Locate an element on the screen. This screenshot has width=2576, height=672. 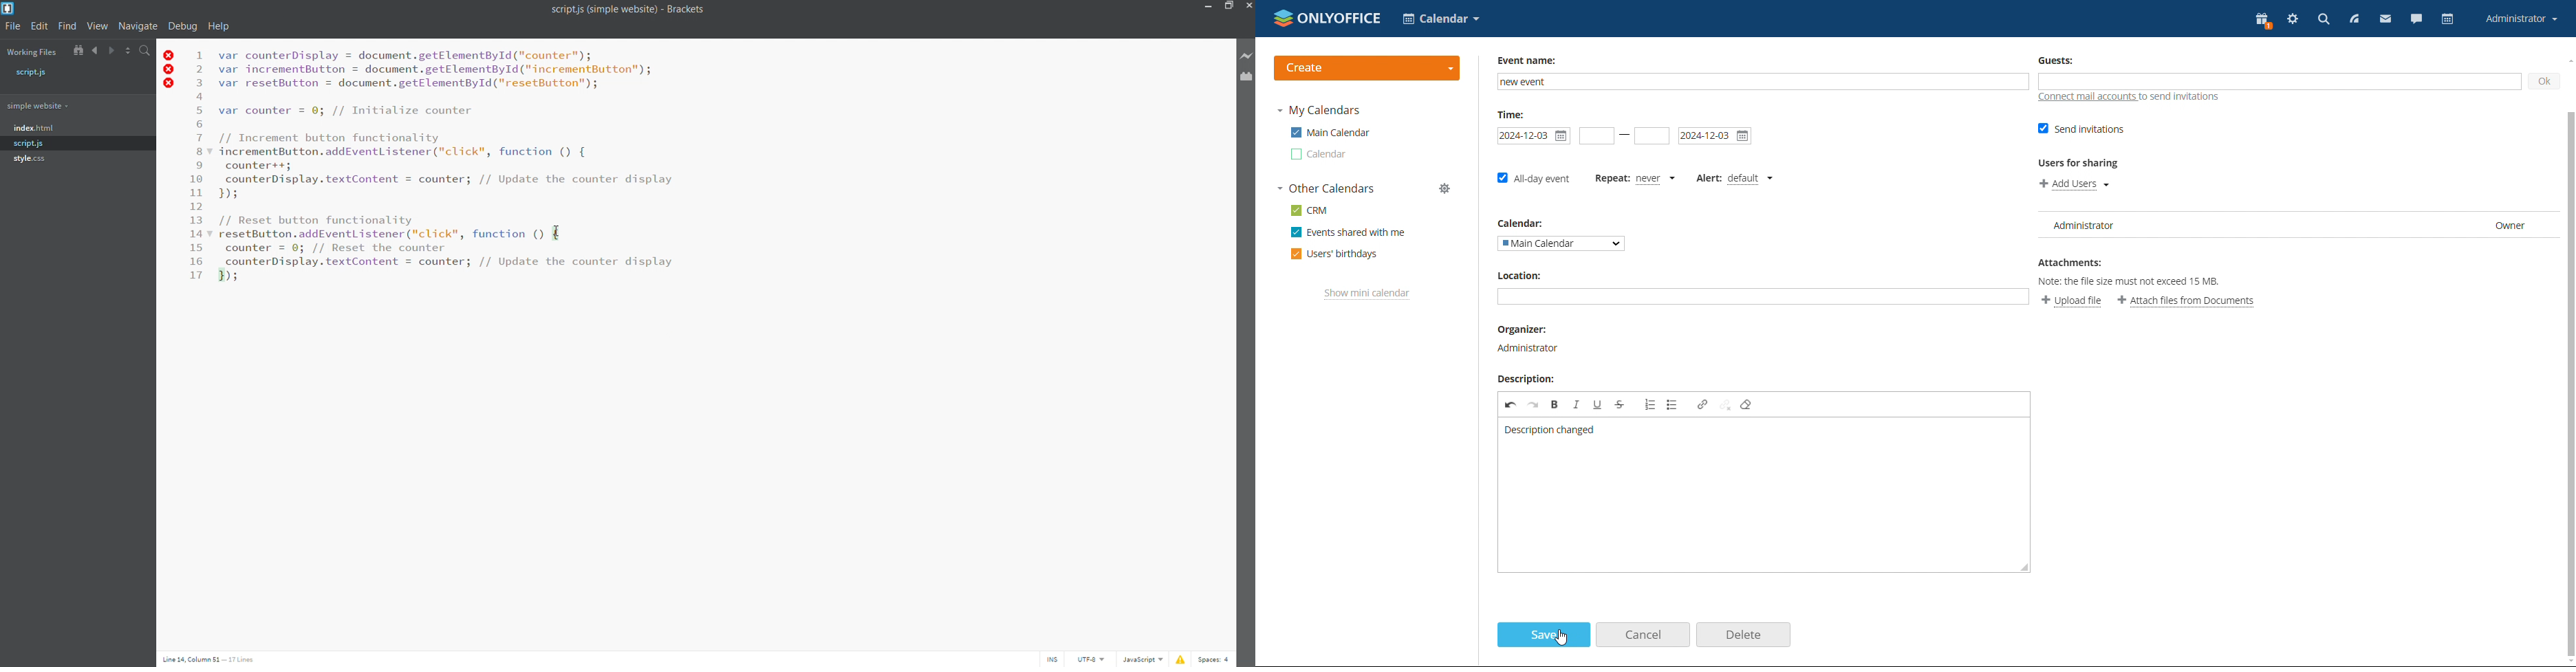
create is located at coordinates (1367, 68).